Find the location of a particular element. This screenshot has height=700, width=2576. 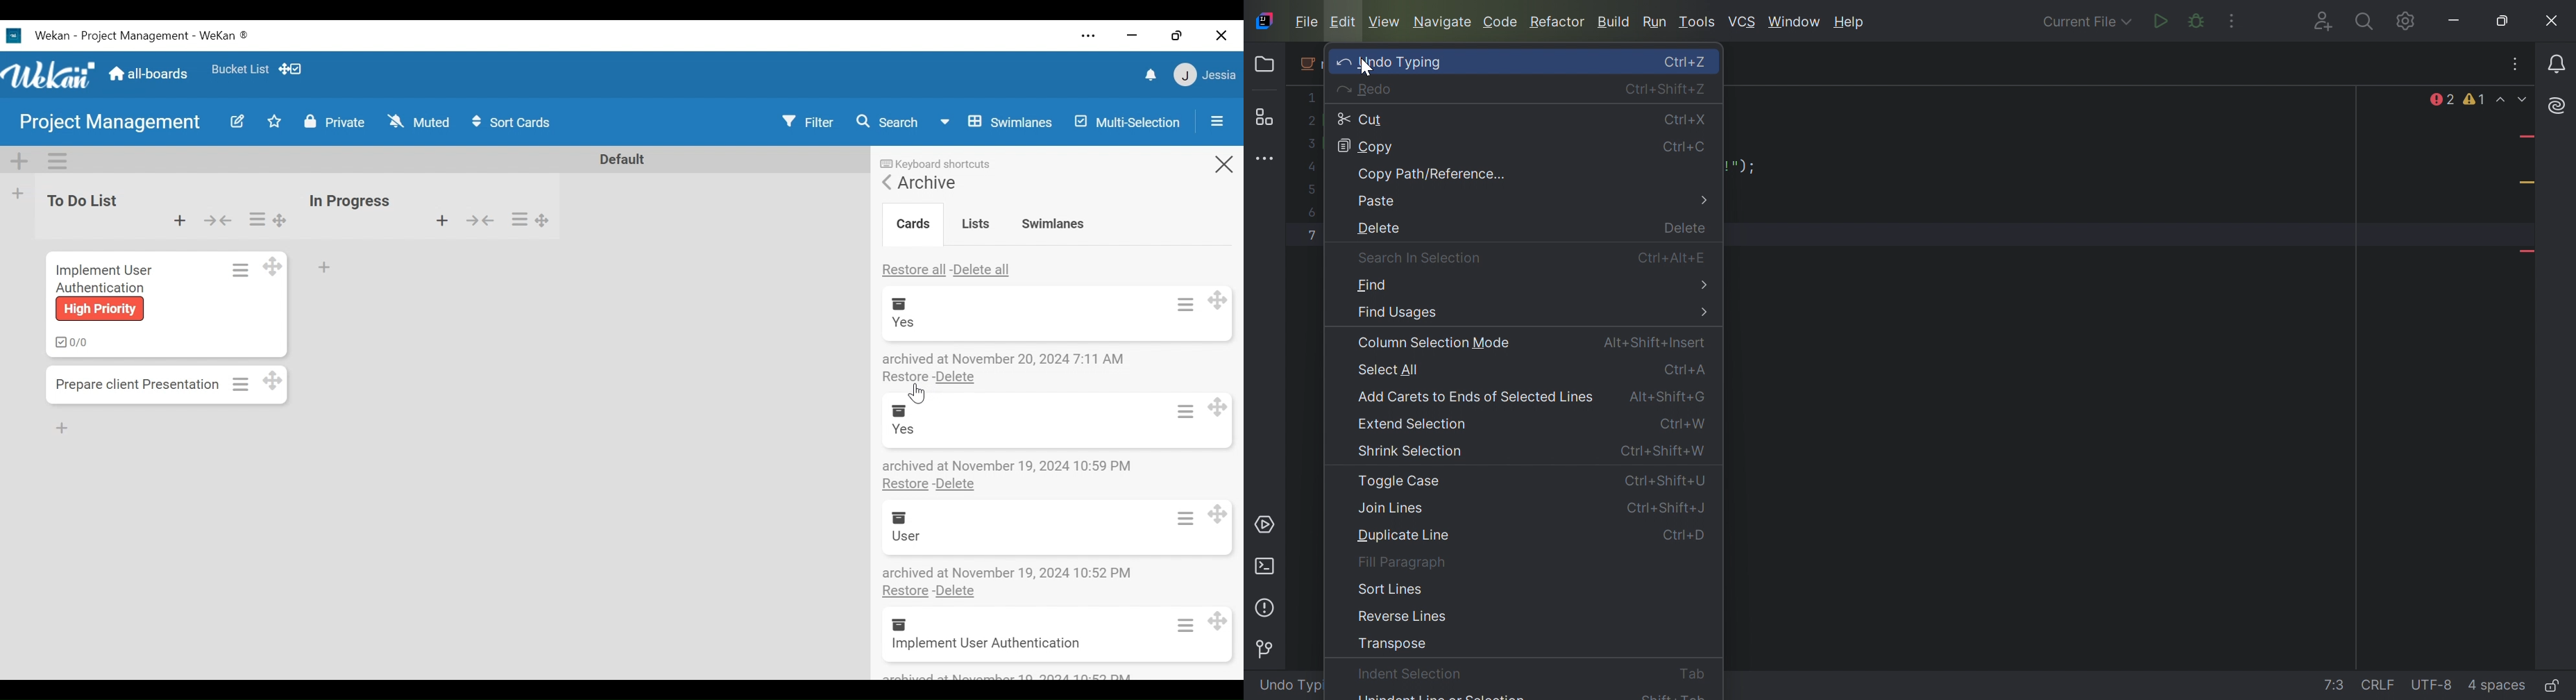

Open/Close Sidebar is located at coordinates (1216, 121).